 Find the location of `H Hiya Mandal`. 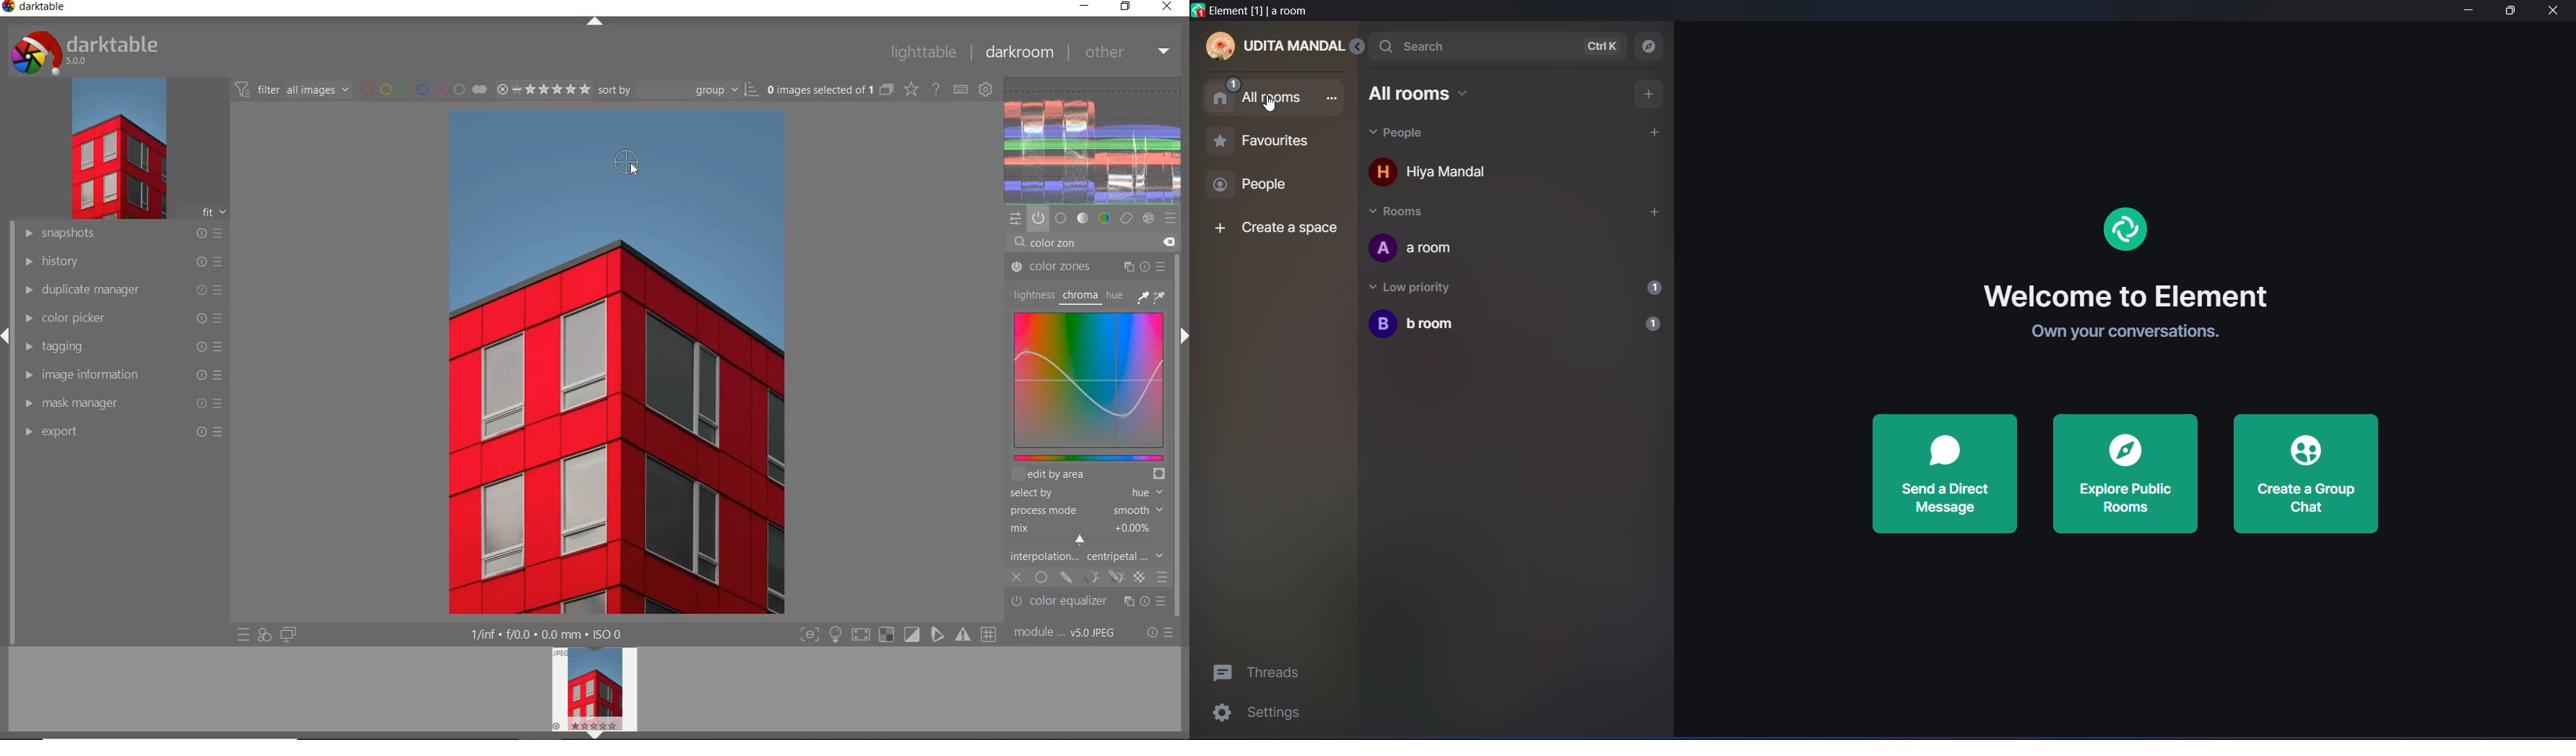

H Hiya Mandal is located at coordinates (1442, 175).